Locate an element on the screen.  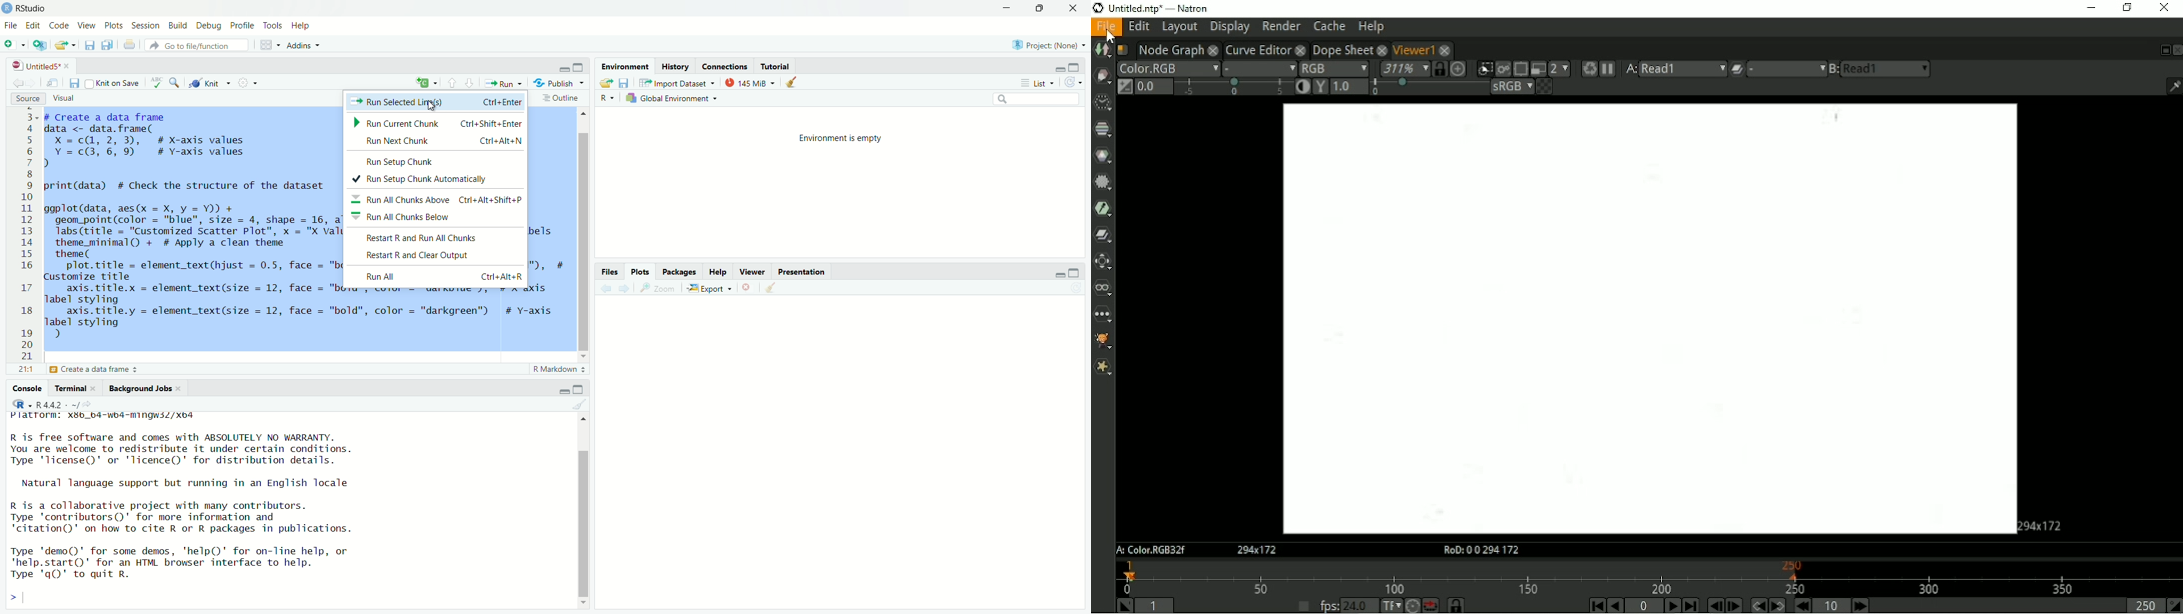
Clear console is located at coordinates (580, 404).